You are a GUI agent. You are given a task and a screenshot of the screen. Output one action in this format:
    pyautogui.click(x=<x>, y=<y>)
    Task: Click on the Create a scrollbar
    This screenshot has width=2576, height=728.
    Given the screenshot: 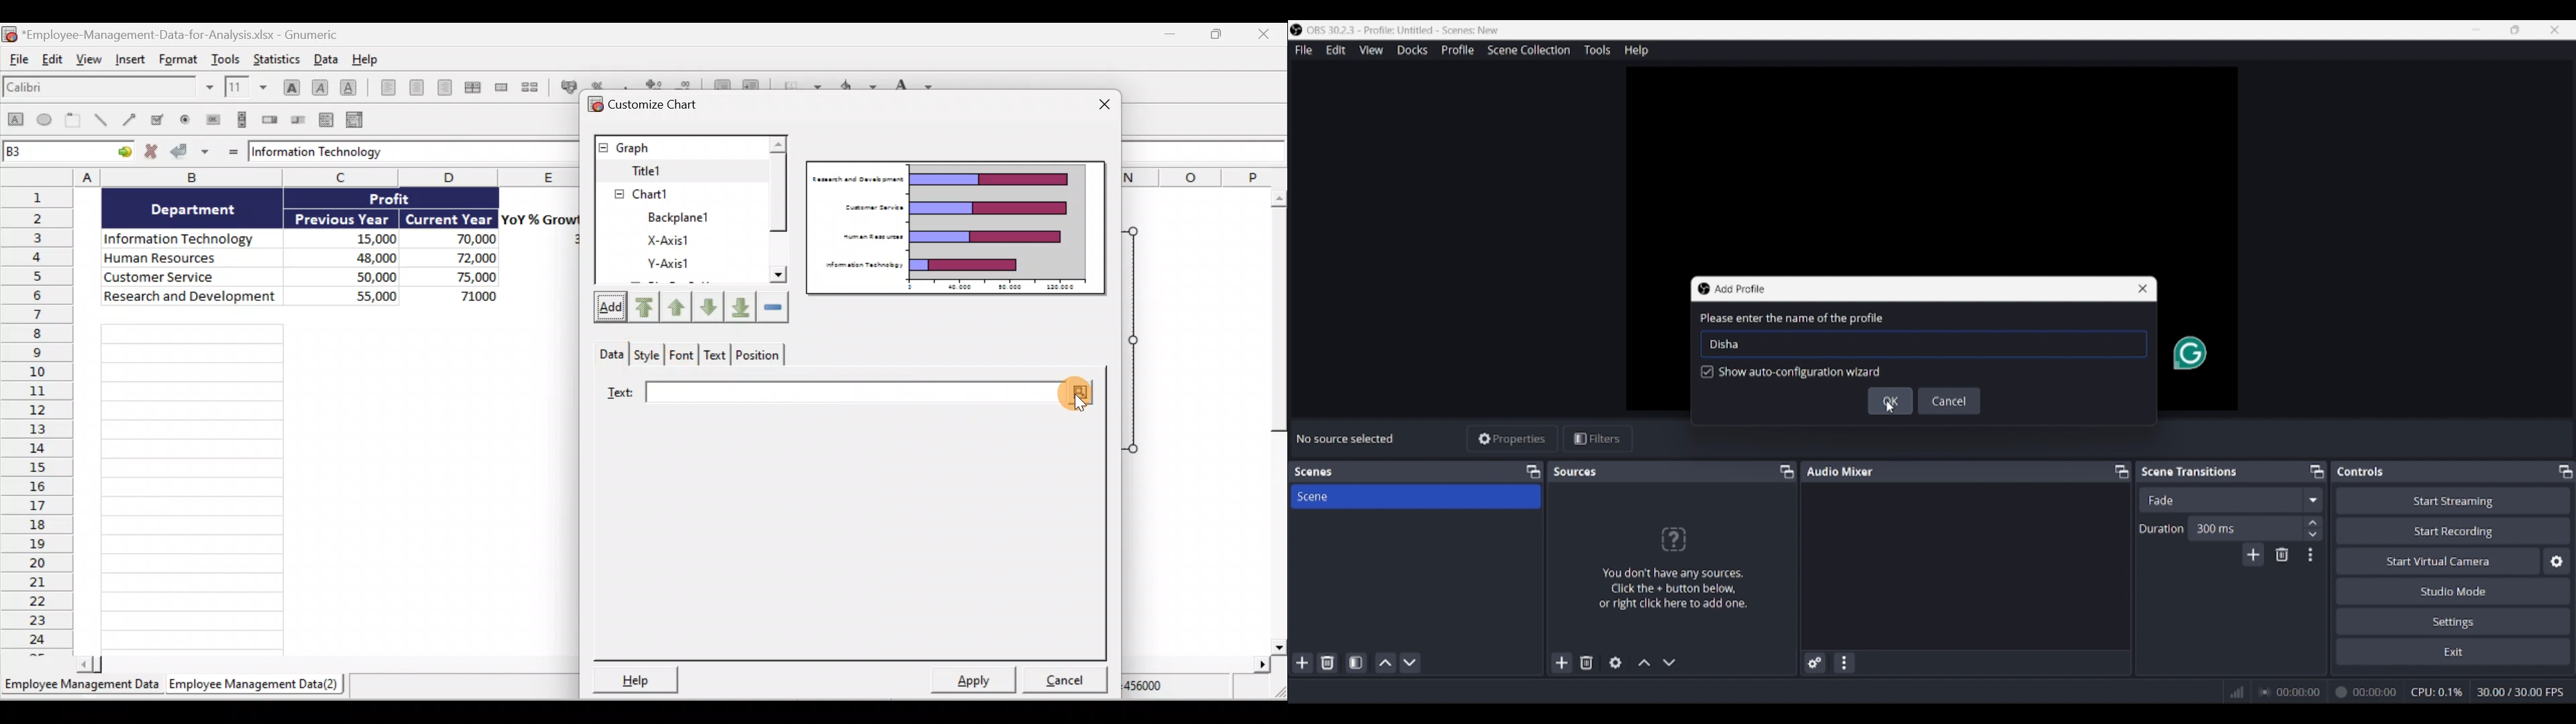 What is the action you would take?
    pyautogui.click(x=243, y=119)
    